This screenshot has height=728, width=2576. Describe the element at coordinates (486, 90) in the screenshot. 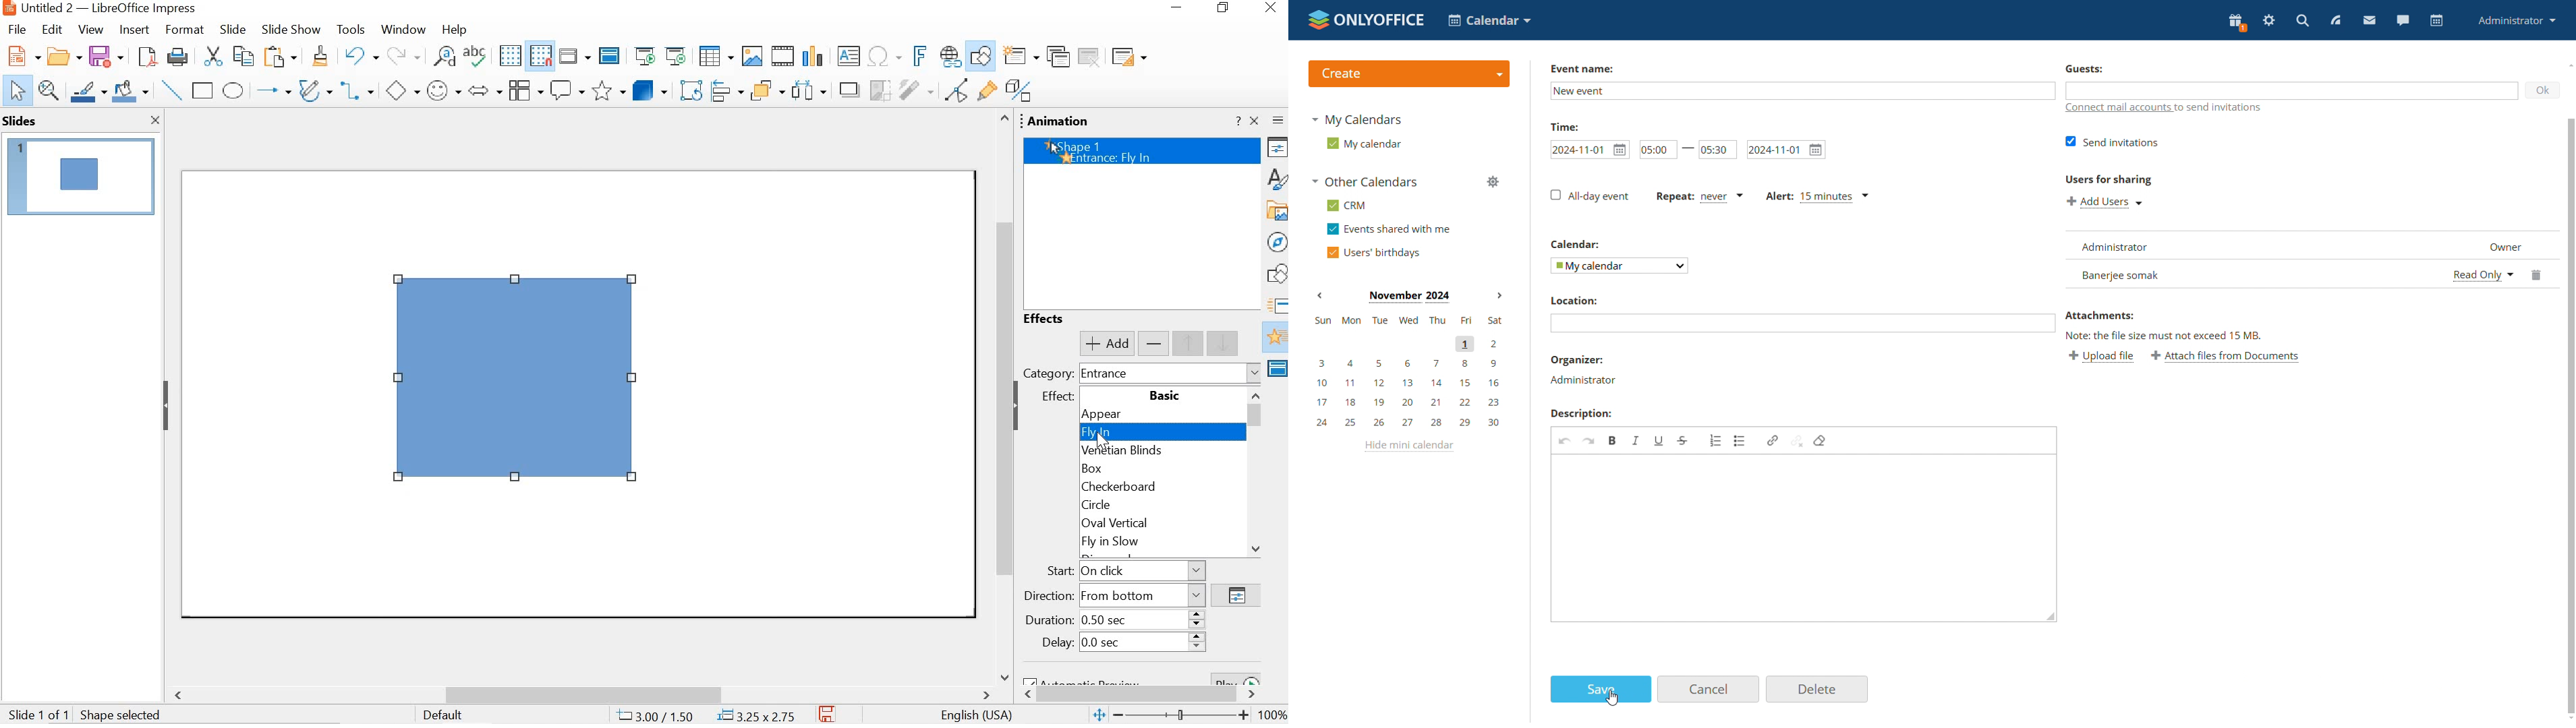

I see `block arrows` at that location.